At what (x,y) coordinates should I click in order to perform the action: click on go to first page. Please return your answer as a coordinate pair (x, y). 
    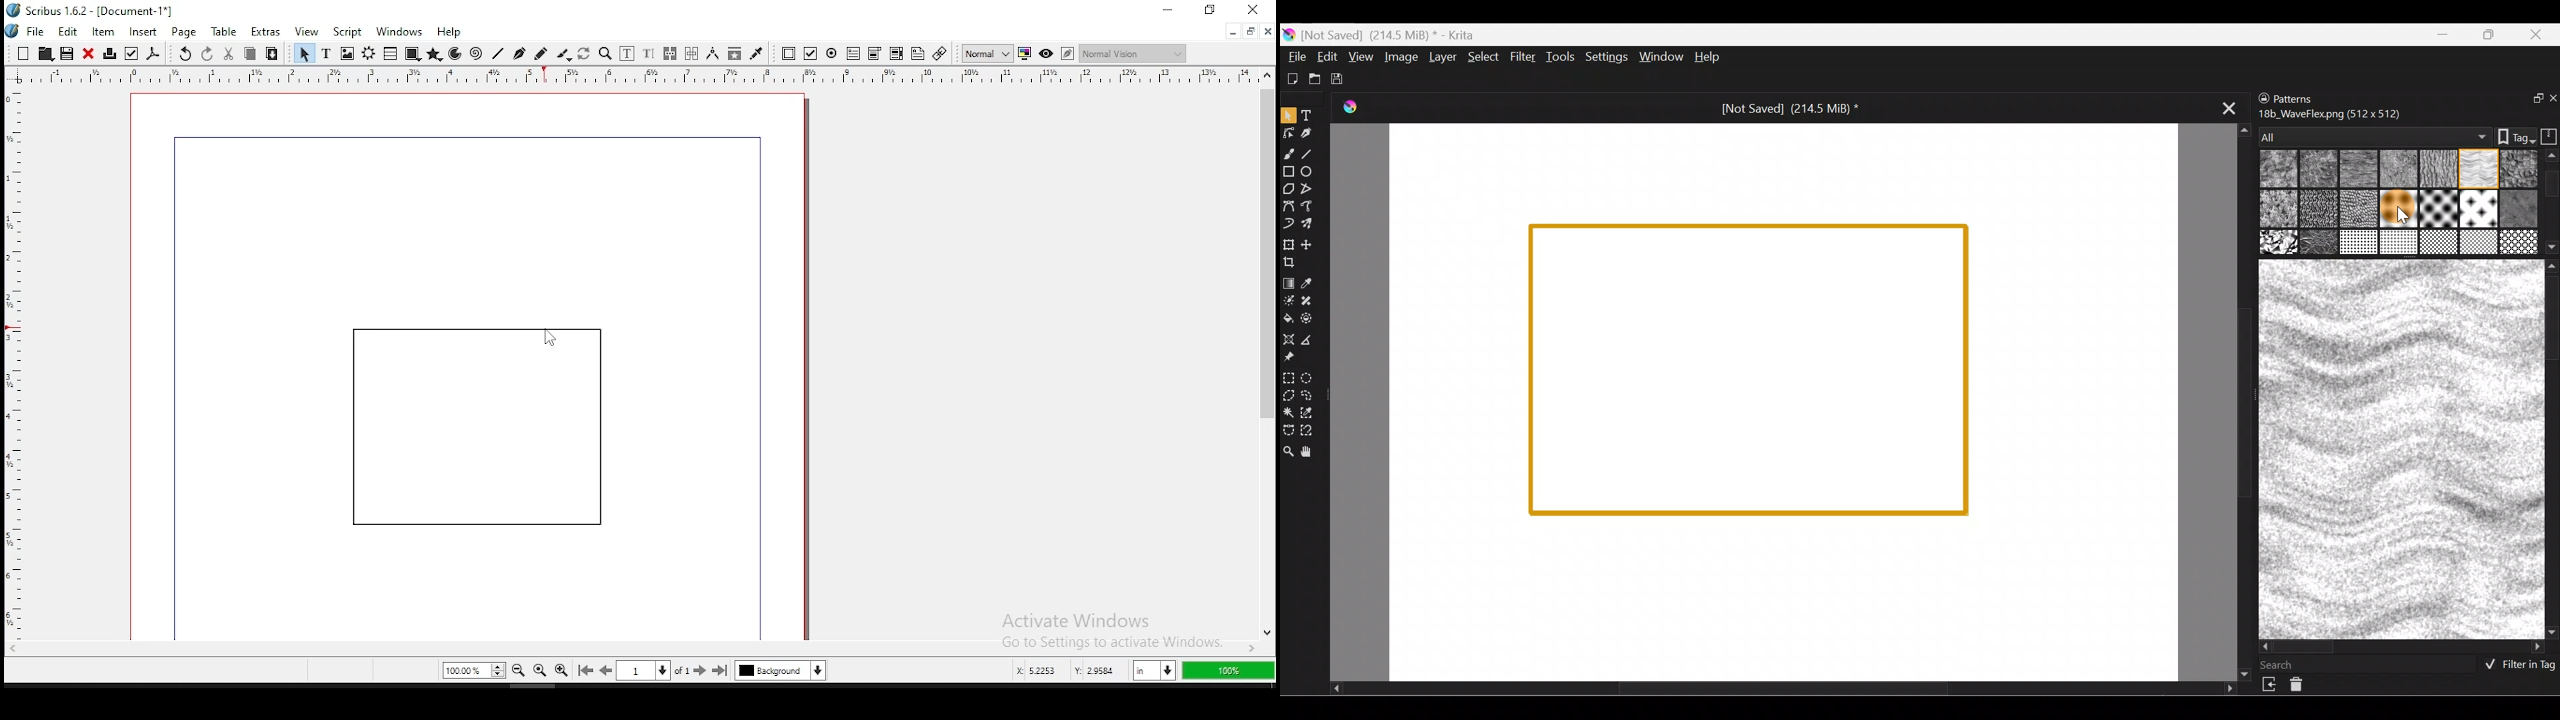
    Looking at the image, I should click on (585, 671).